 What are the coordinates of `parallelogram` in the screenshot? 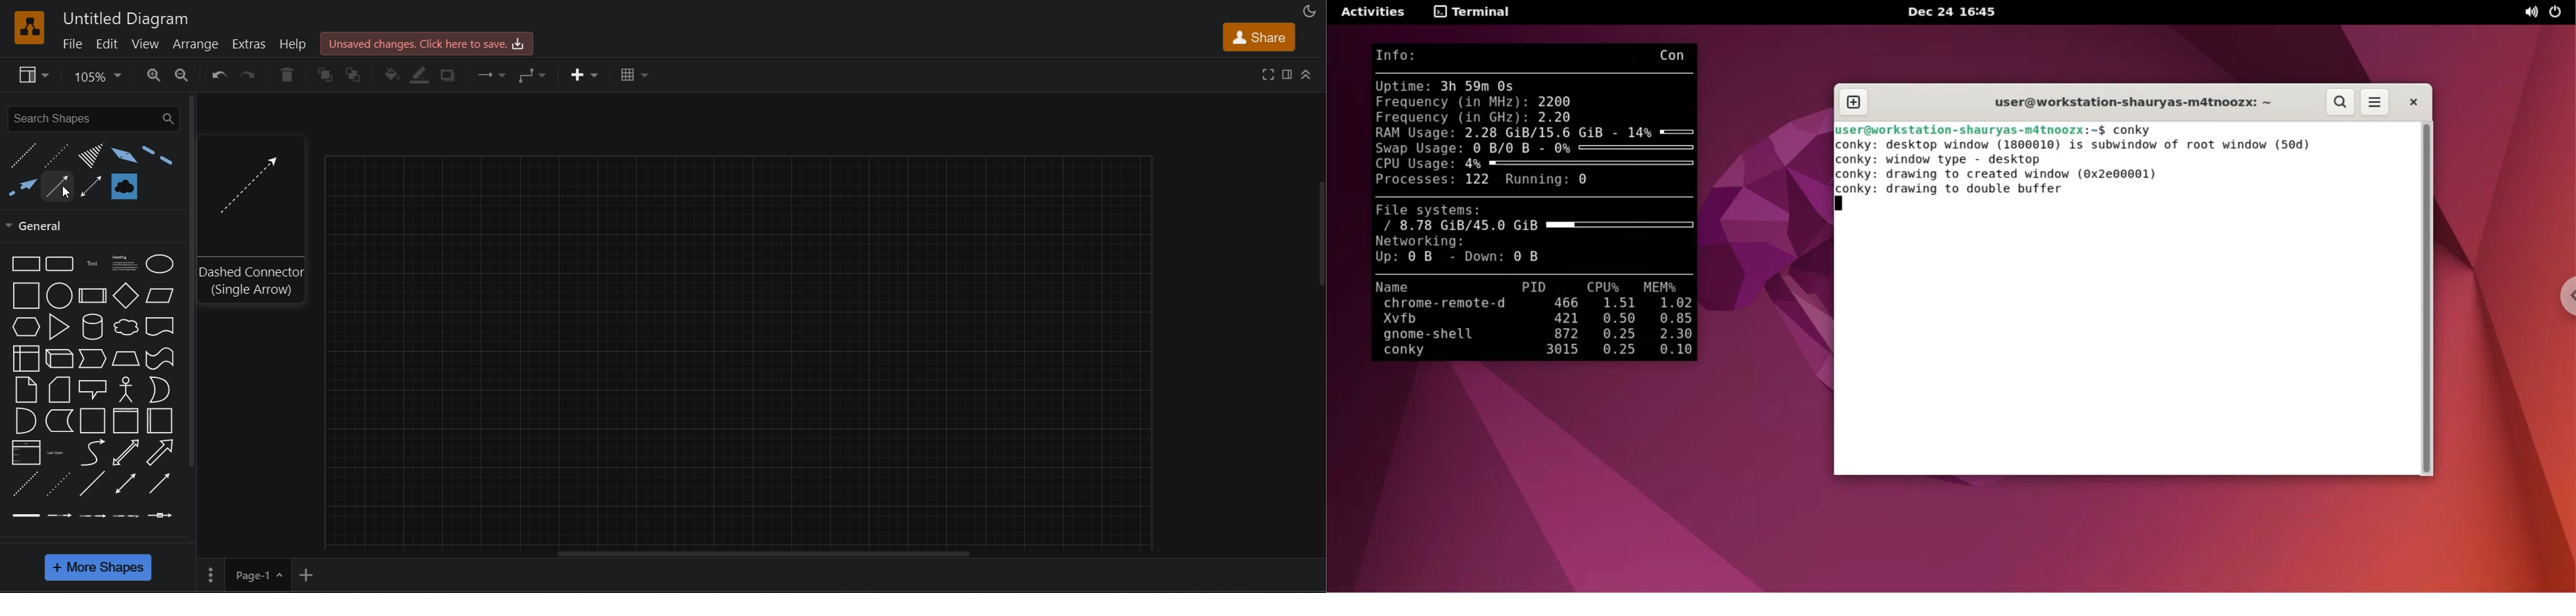 It's located at (159, 295).